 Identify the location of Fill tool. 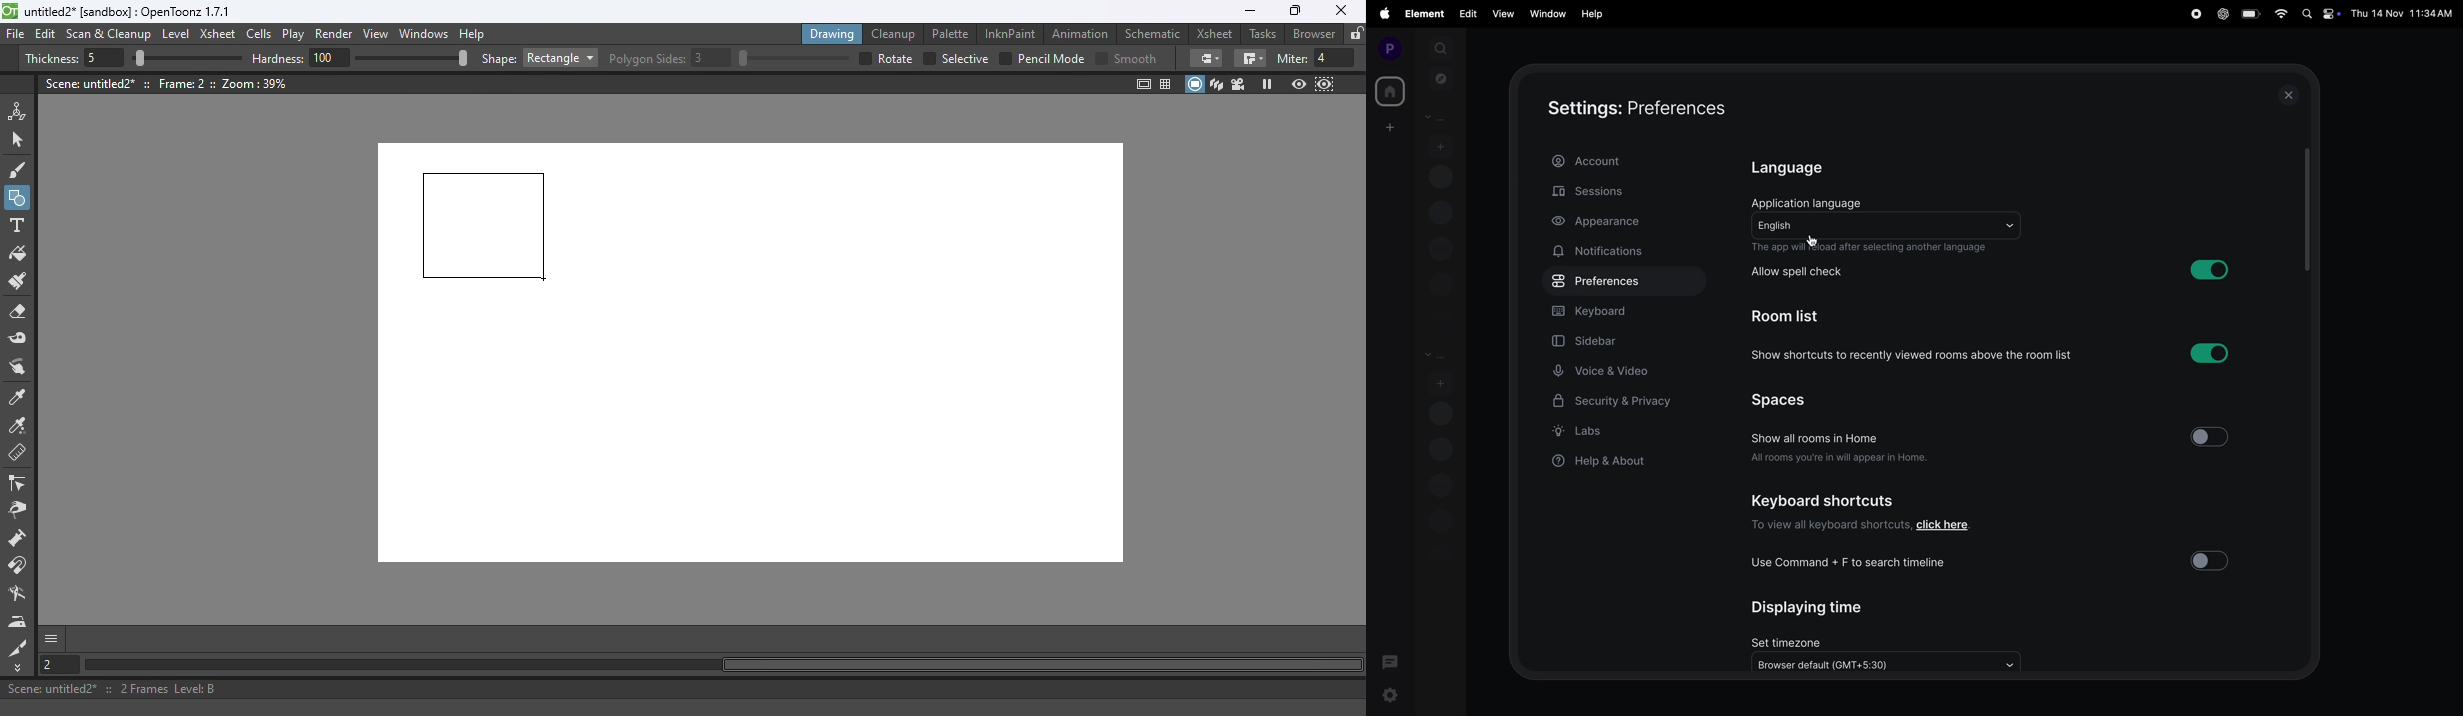
(18, 256).